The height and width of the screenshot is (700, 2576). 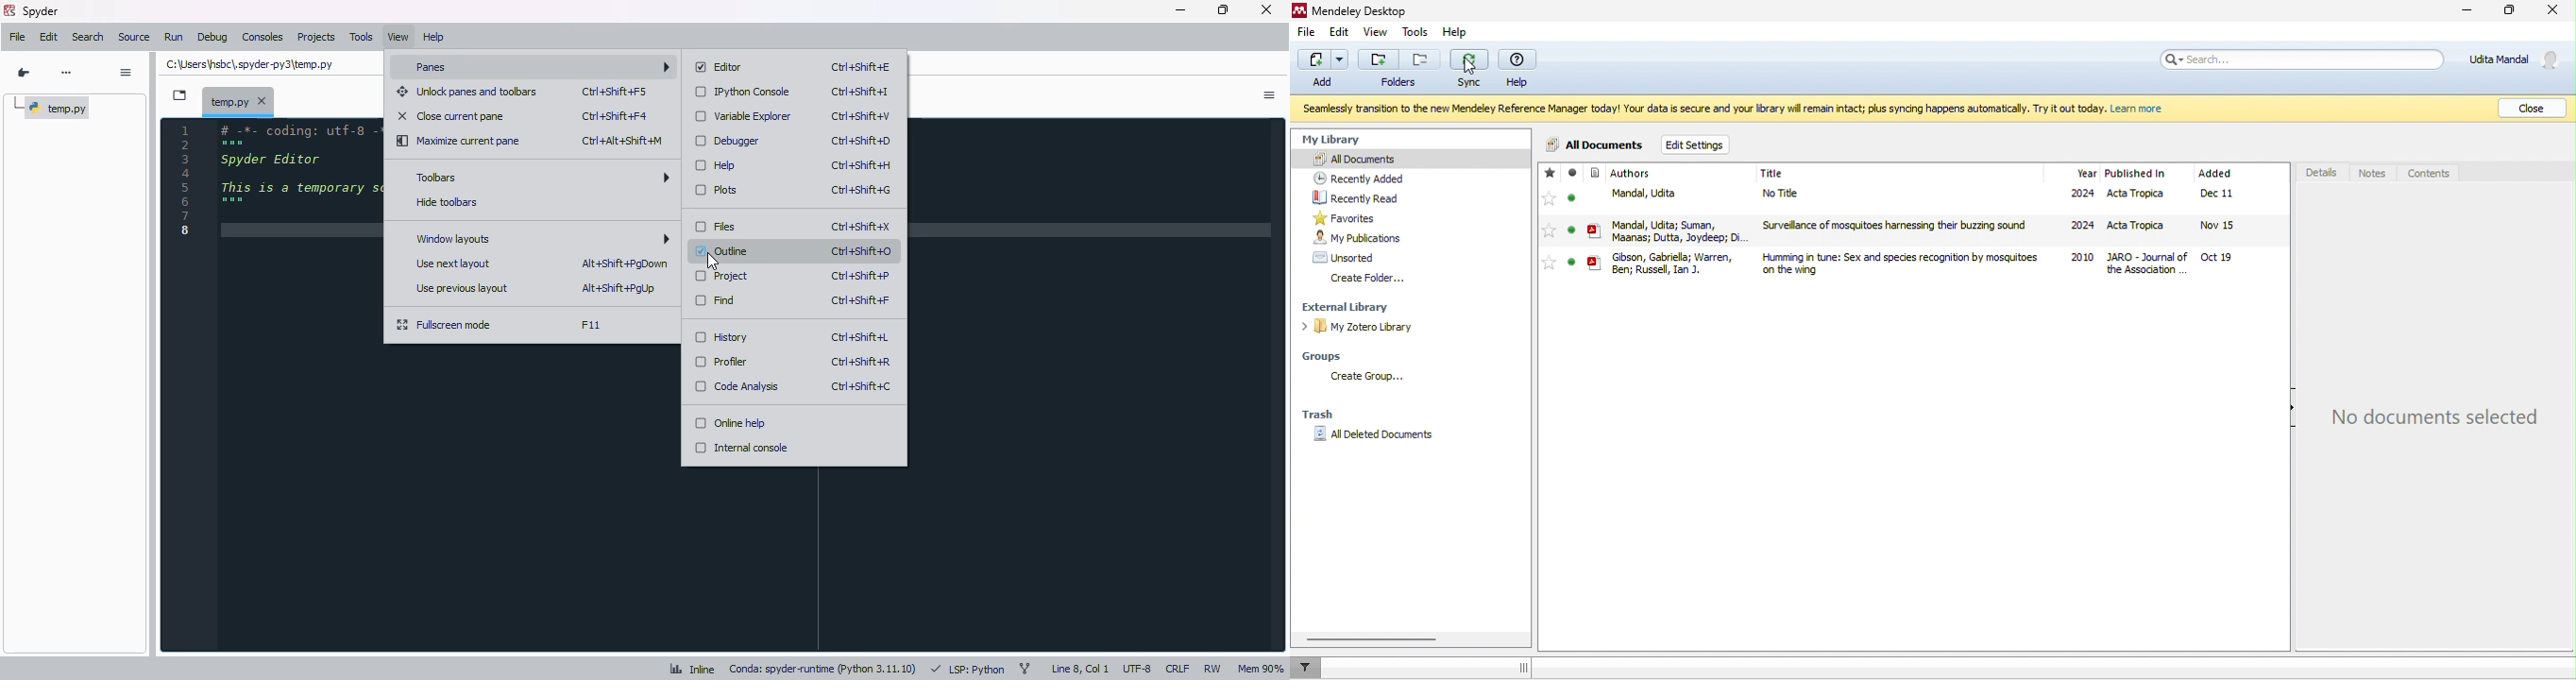 What do you see at coordinates (362, 37) in the screenshot?
I see `tools` at bounding box center [362, 37].